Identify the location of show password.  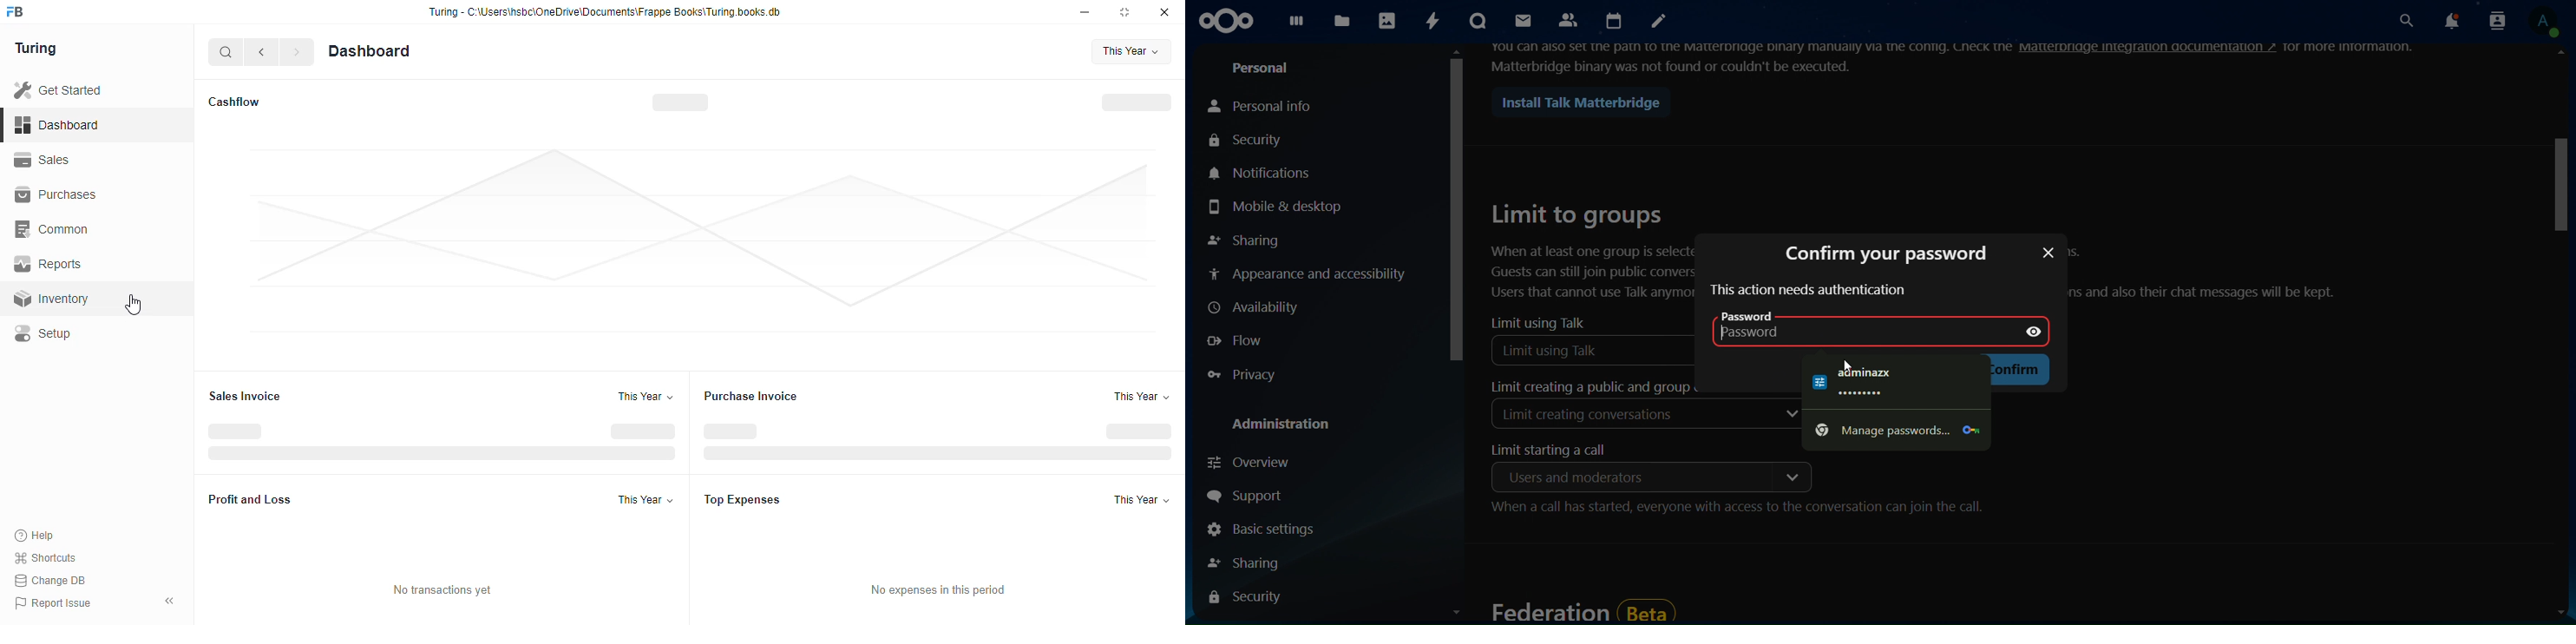
(2036, 329).